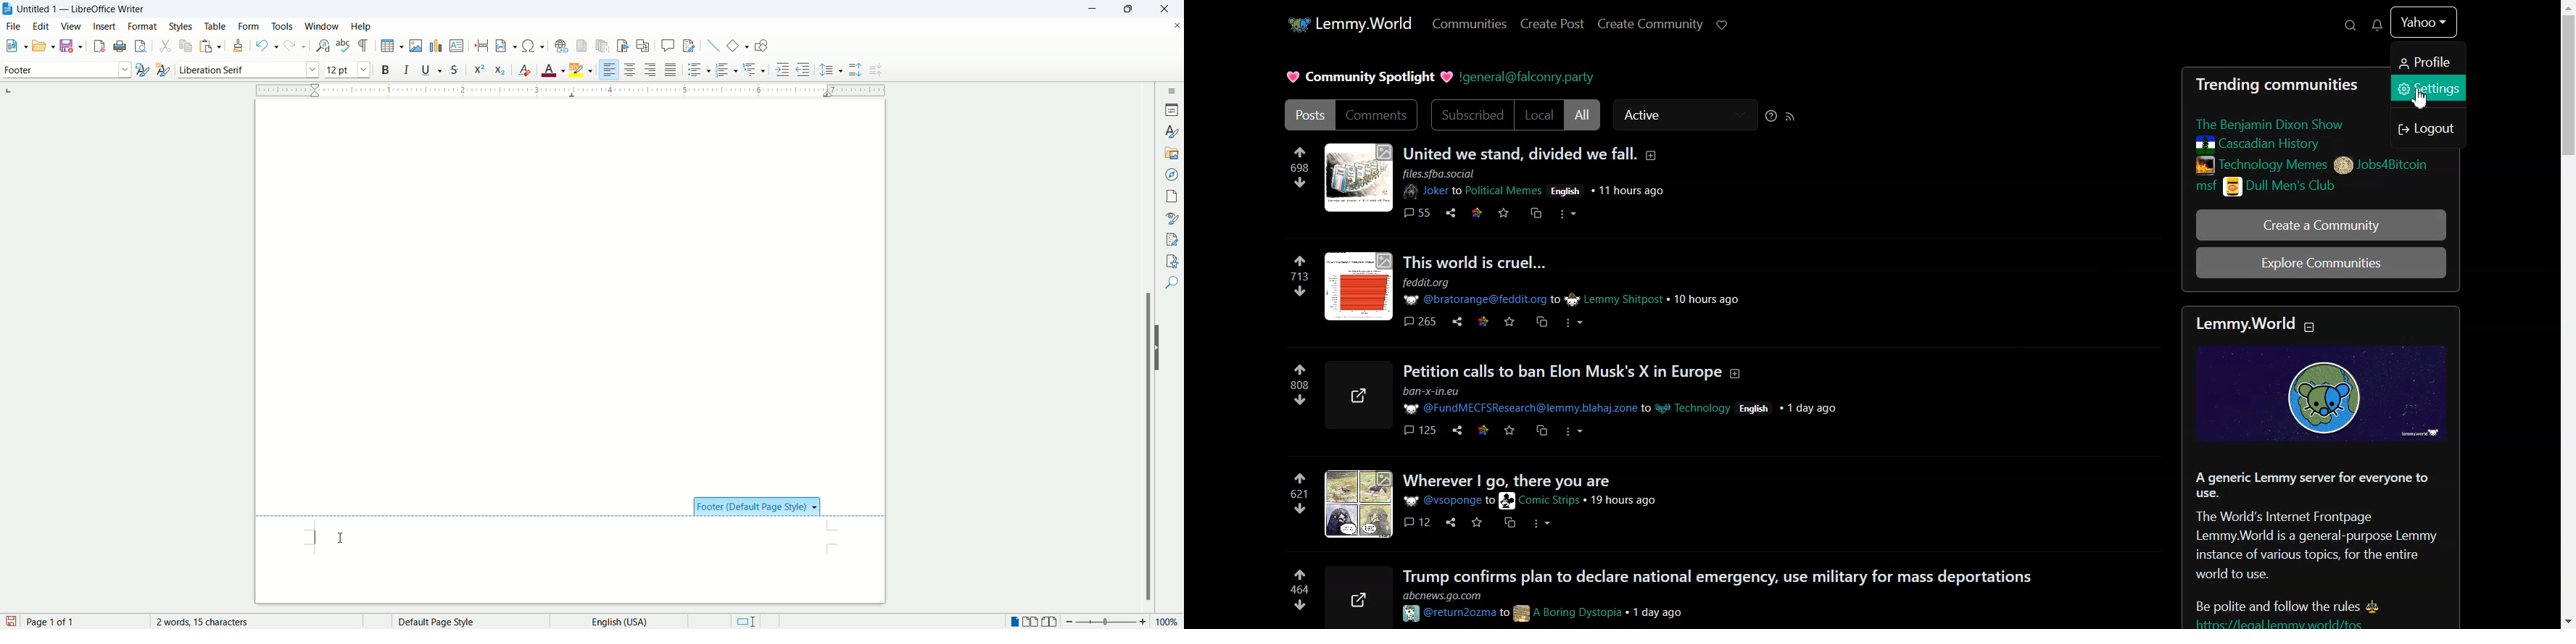 The image size is (2576, 644). I want to click on superscript, so click(478, 68).